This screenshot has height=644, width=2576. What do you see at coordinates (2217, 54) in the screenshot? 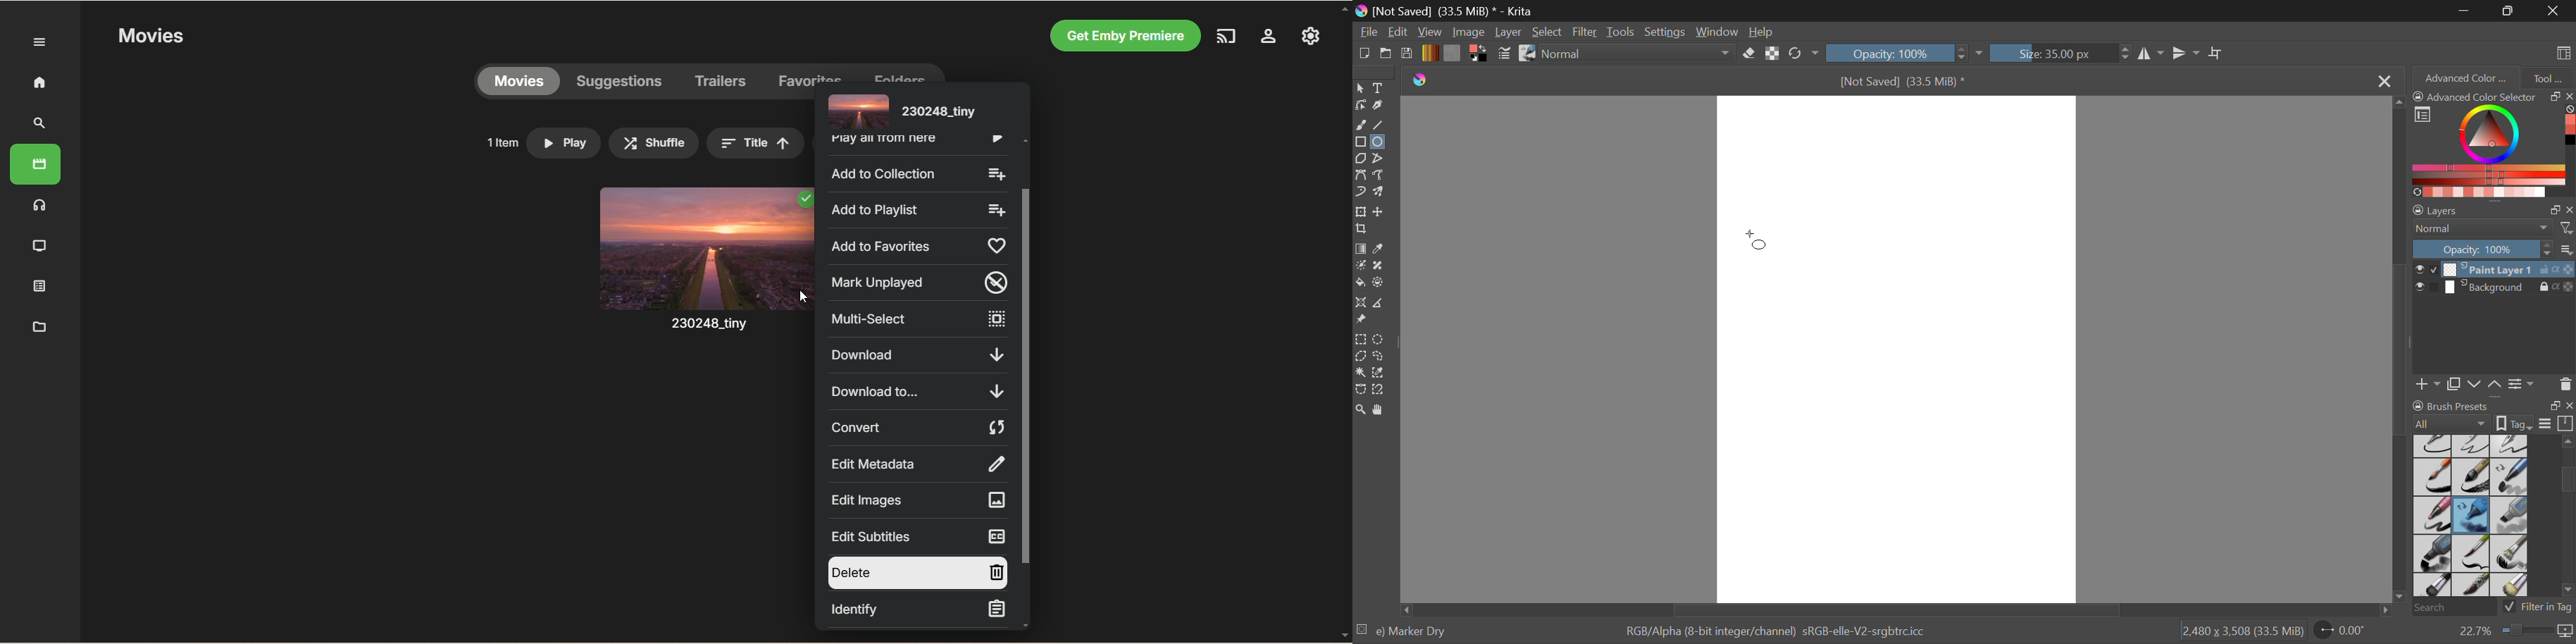
I see `Crop` at bounding box center [2217, 54].